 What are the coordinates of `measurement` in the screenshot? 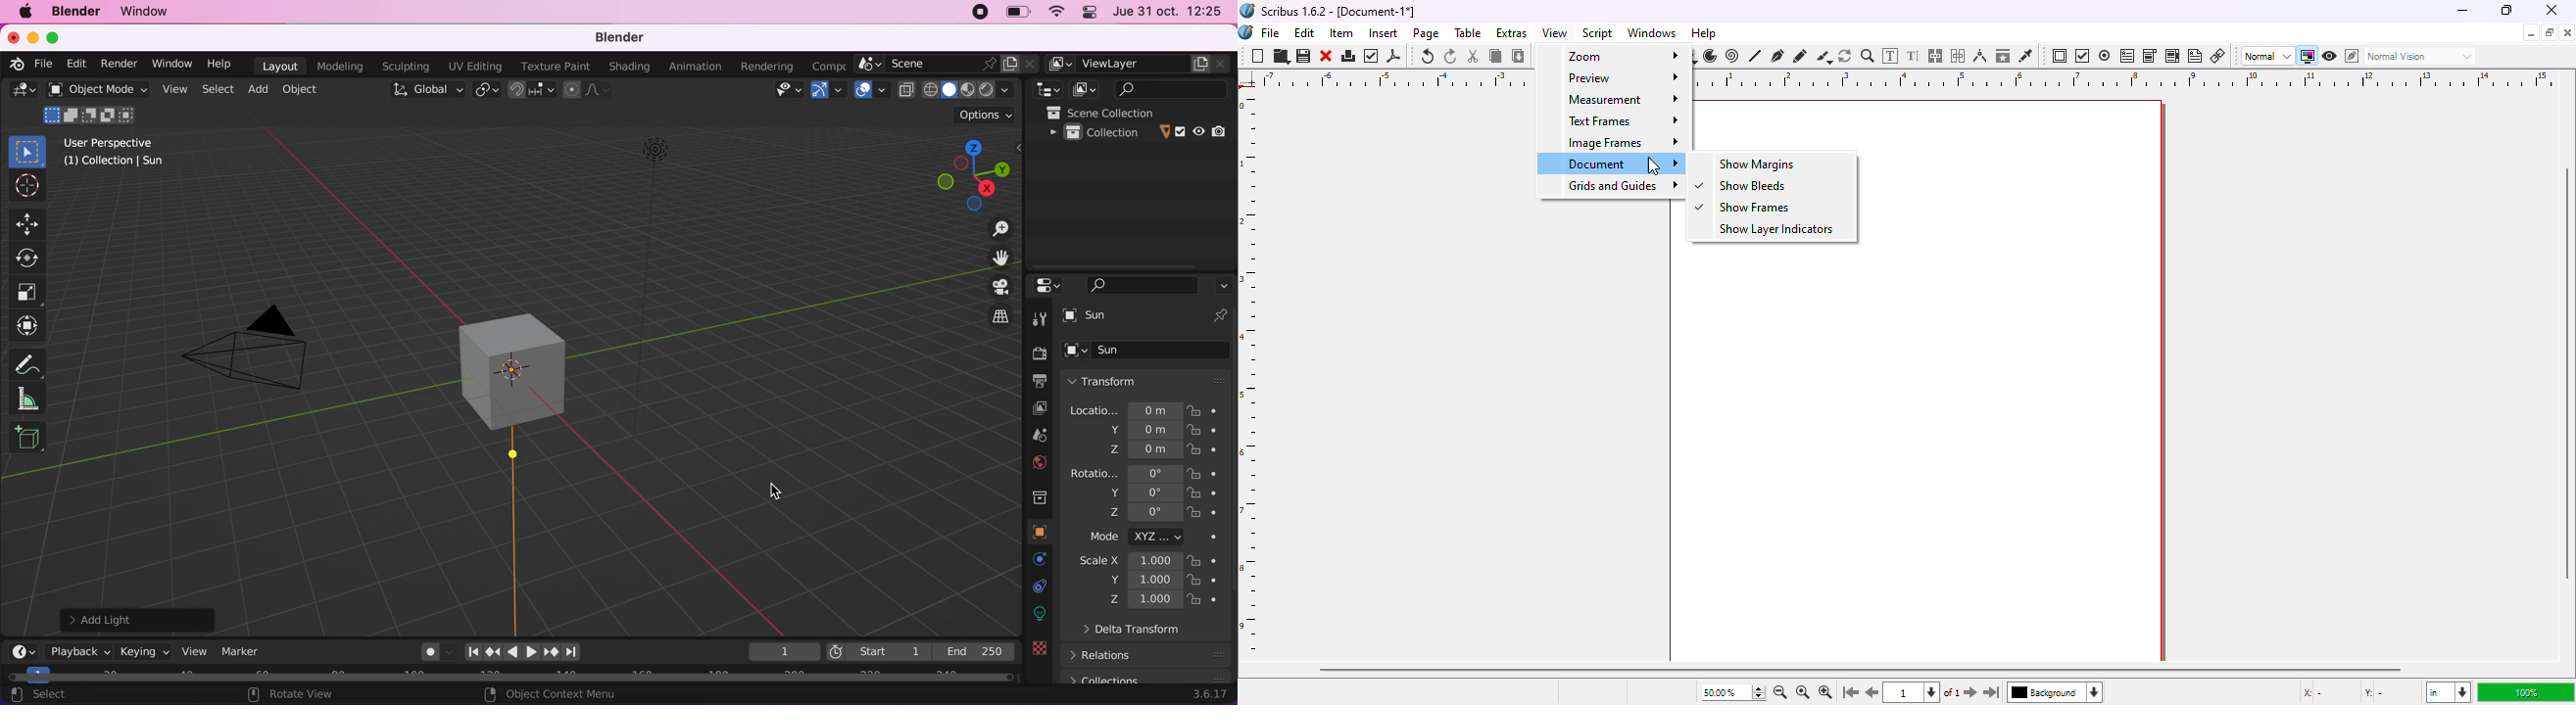 It's located at (1612, 98).